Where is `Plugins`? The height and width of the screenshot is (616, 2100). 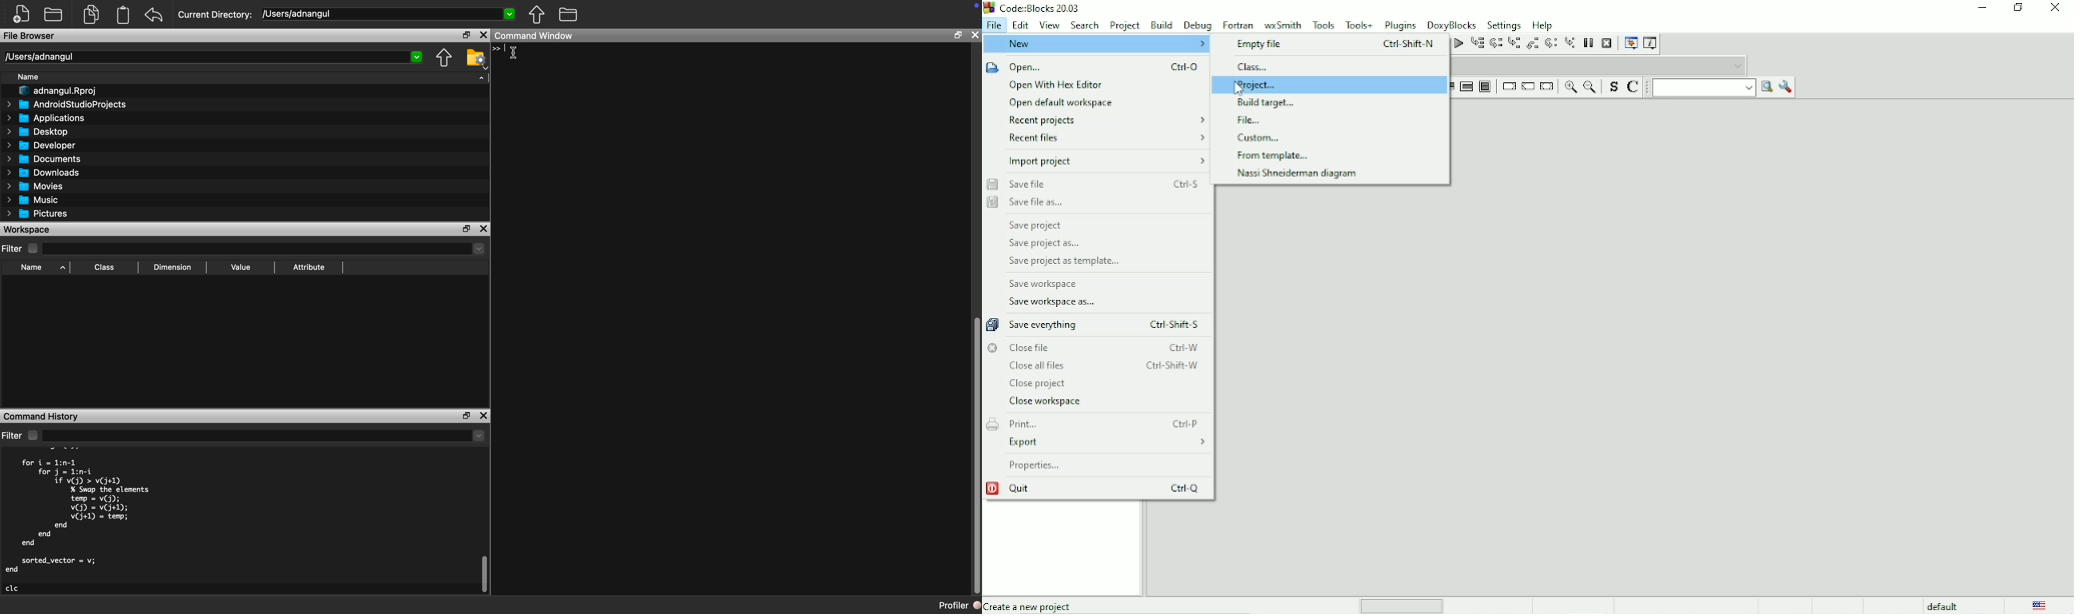 Plugins is located at coordinates (1401, 25).